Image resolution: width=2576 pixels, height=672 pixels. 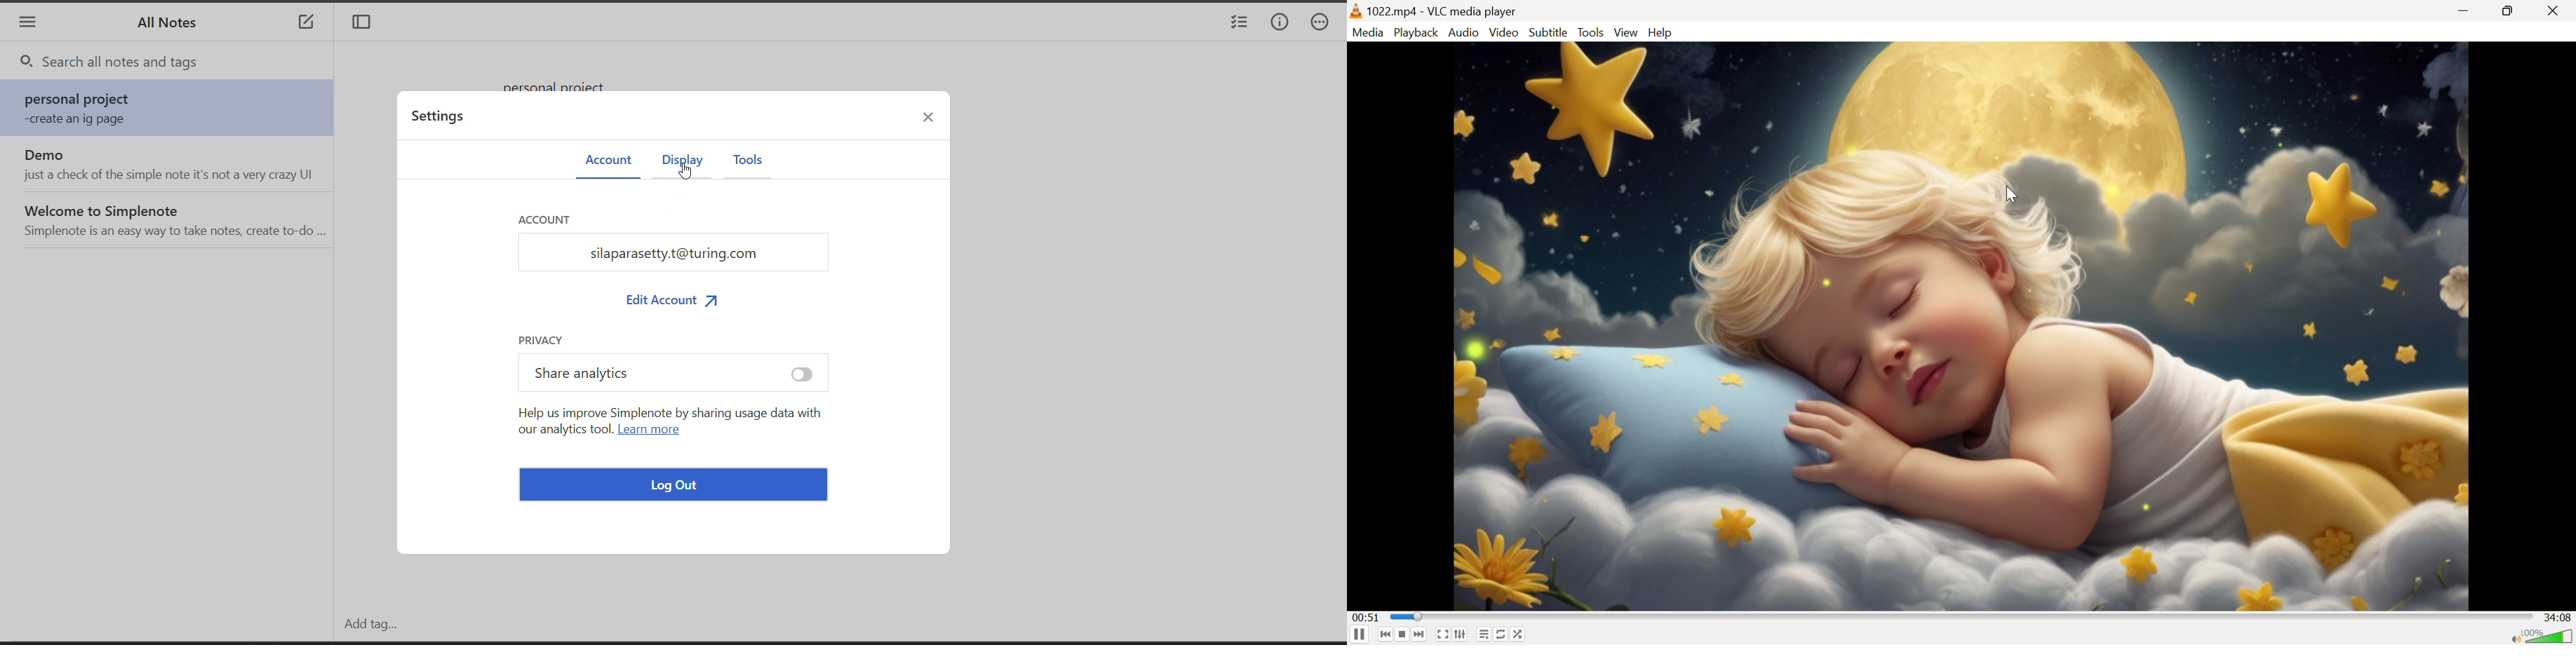 I want to click on privacy information and learn more, so click(x=673, y=413).